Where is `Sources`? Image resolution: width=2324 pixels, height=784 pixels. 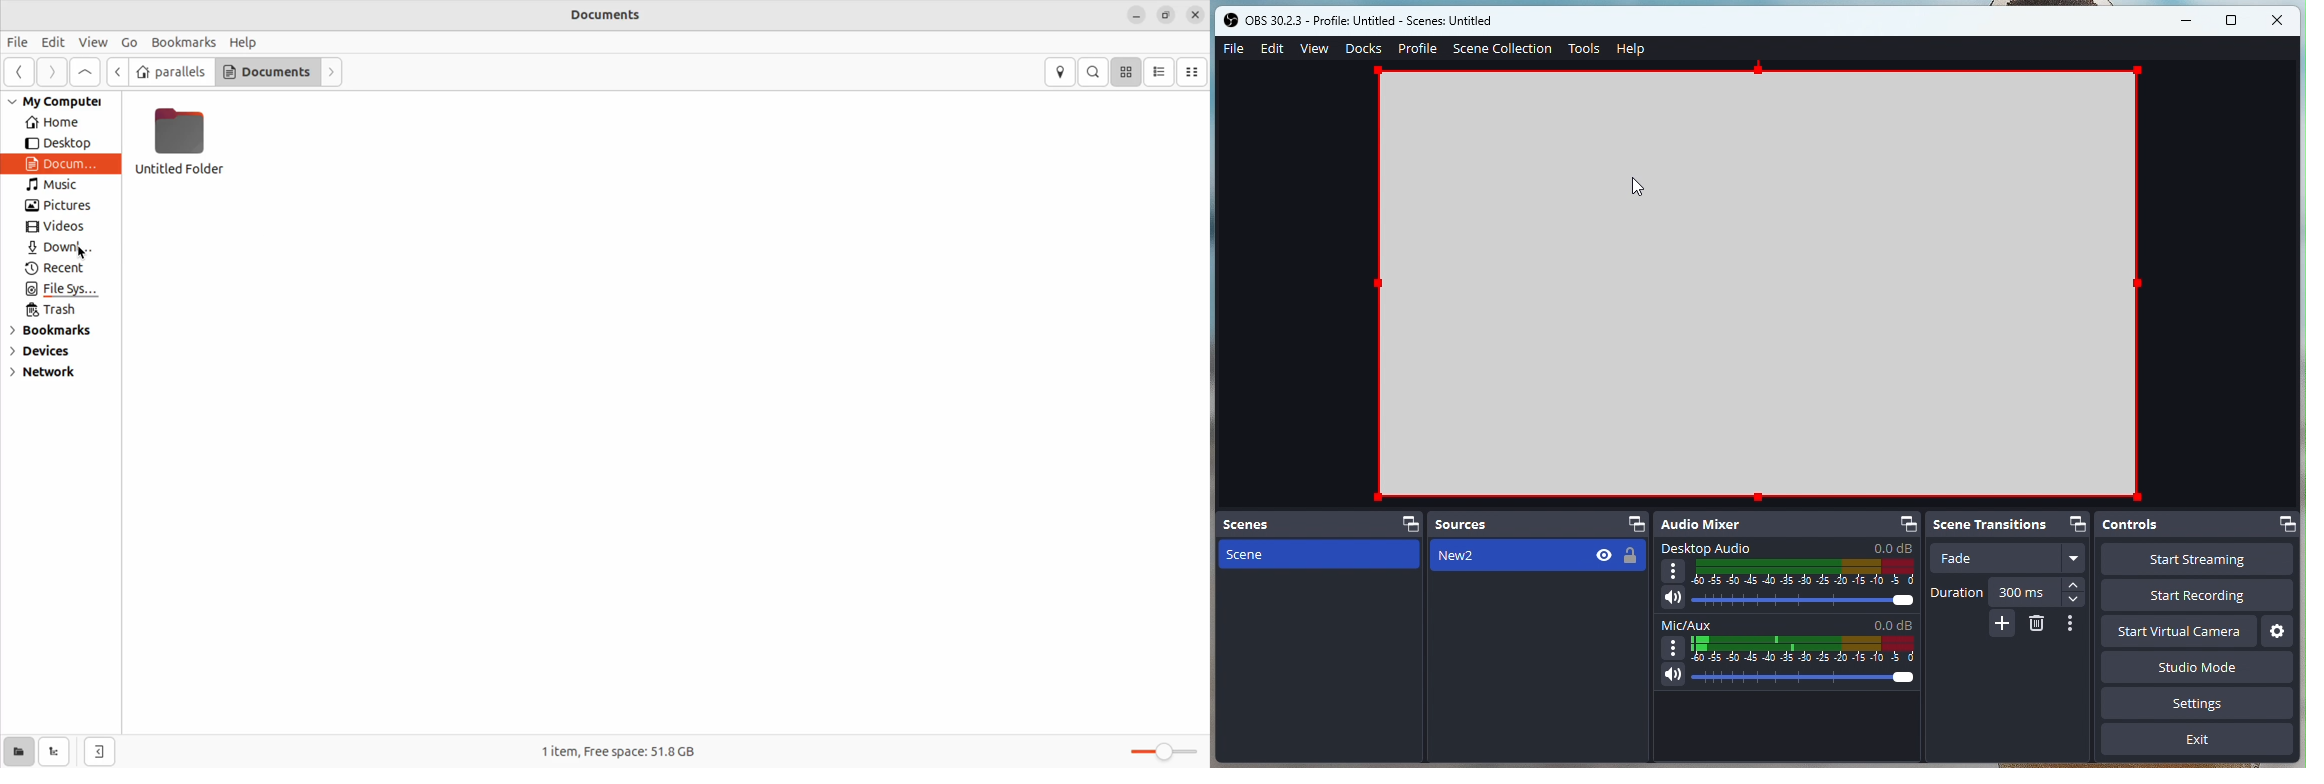
Sources is located at coordinates (1538, 524).